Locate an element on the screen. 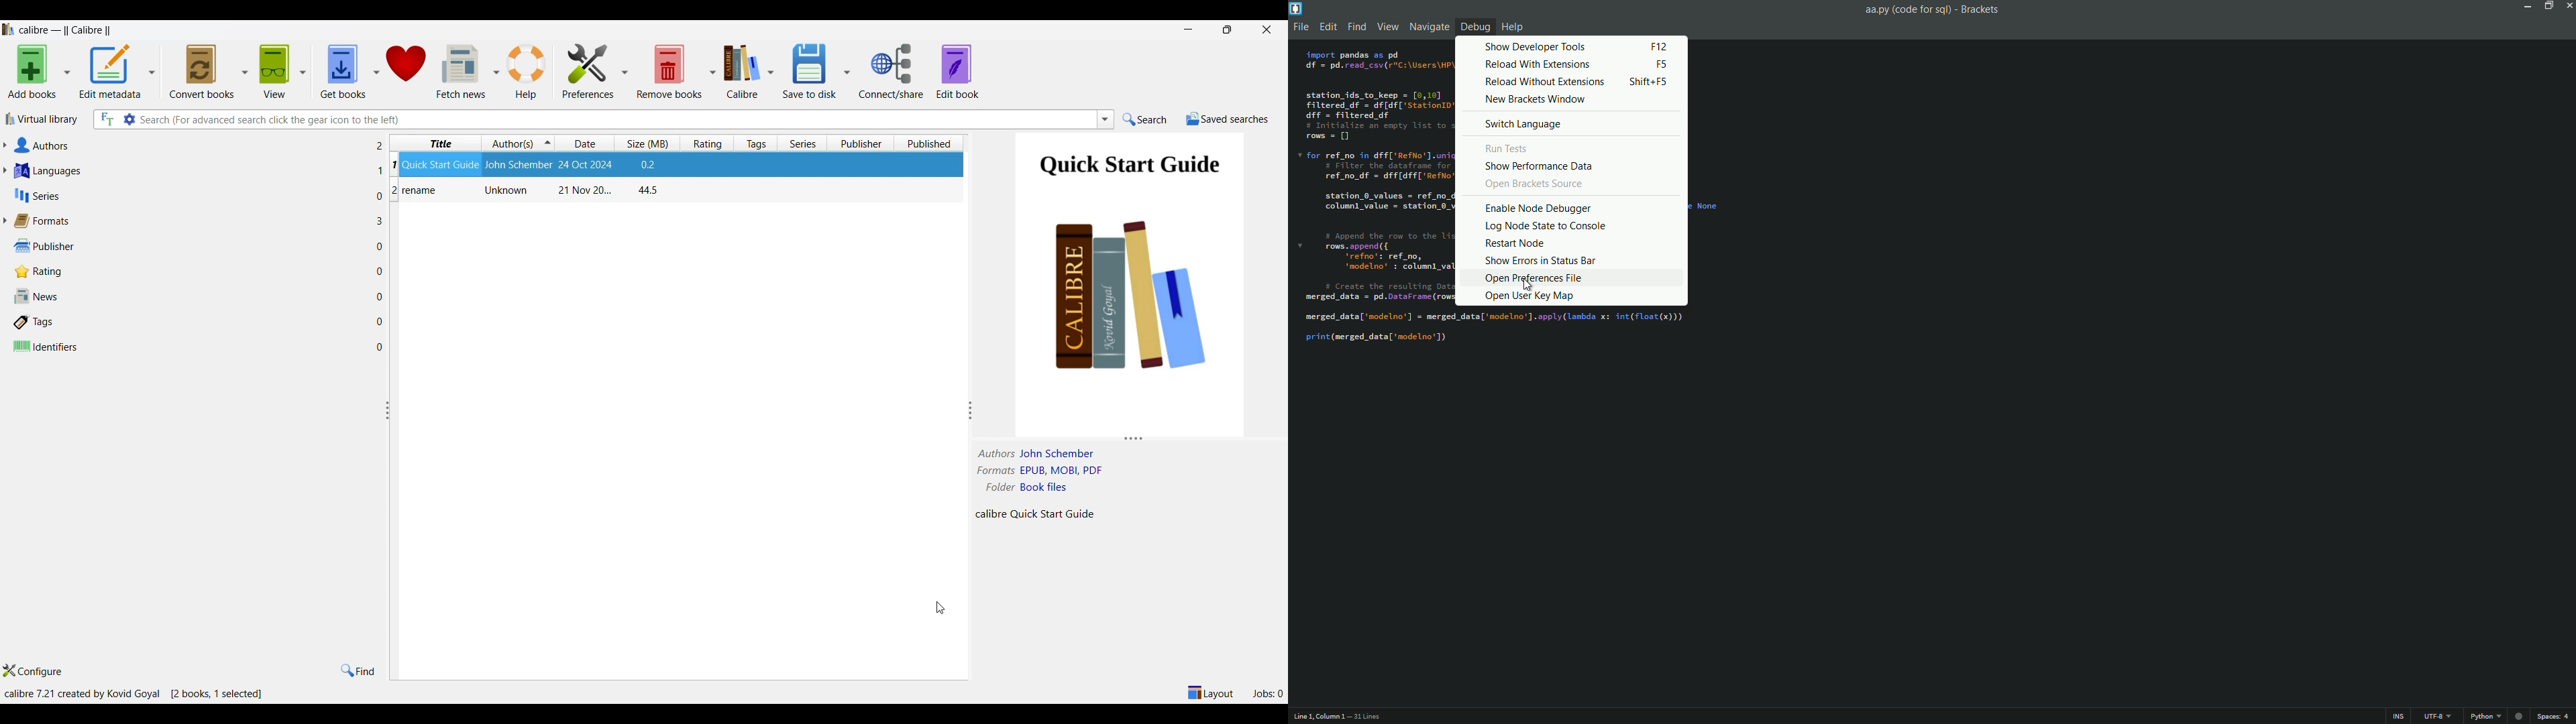 This screenshot has width=2576, height=728. View is located at coordinates (274, 72).